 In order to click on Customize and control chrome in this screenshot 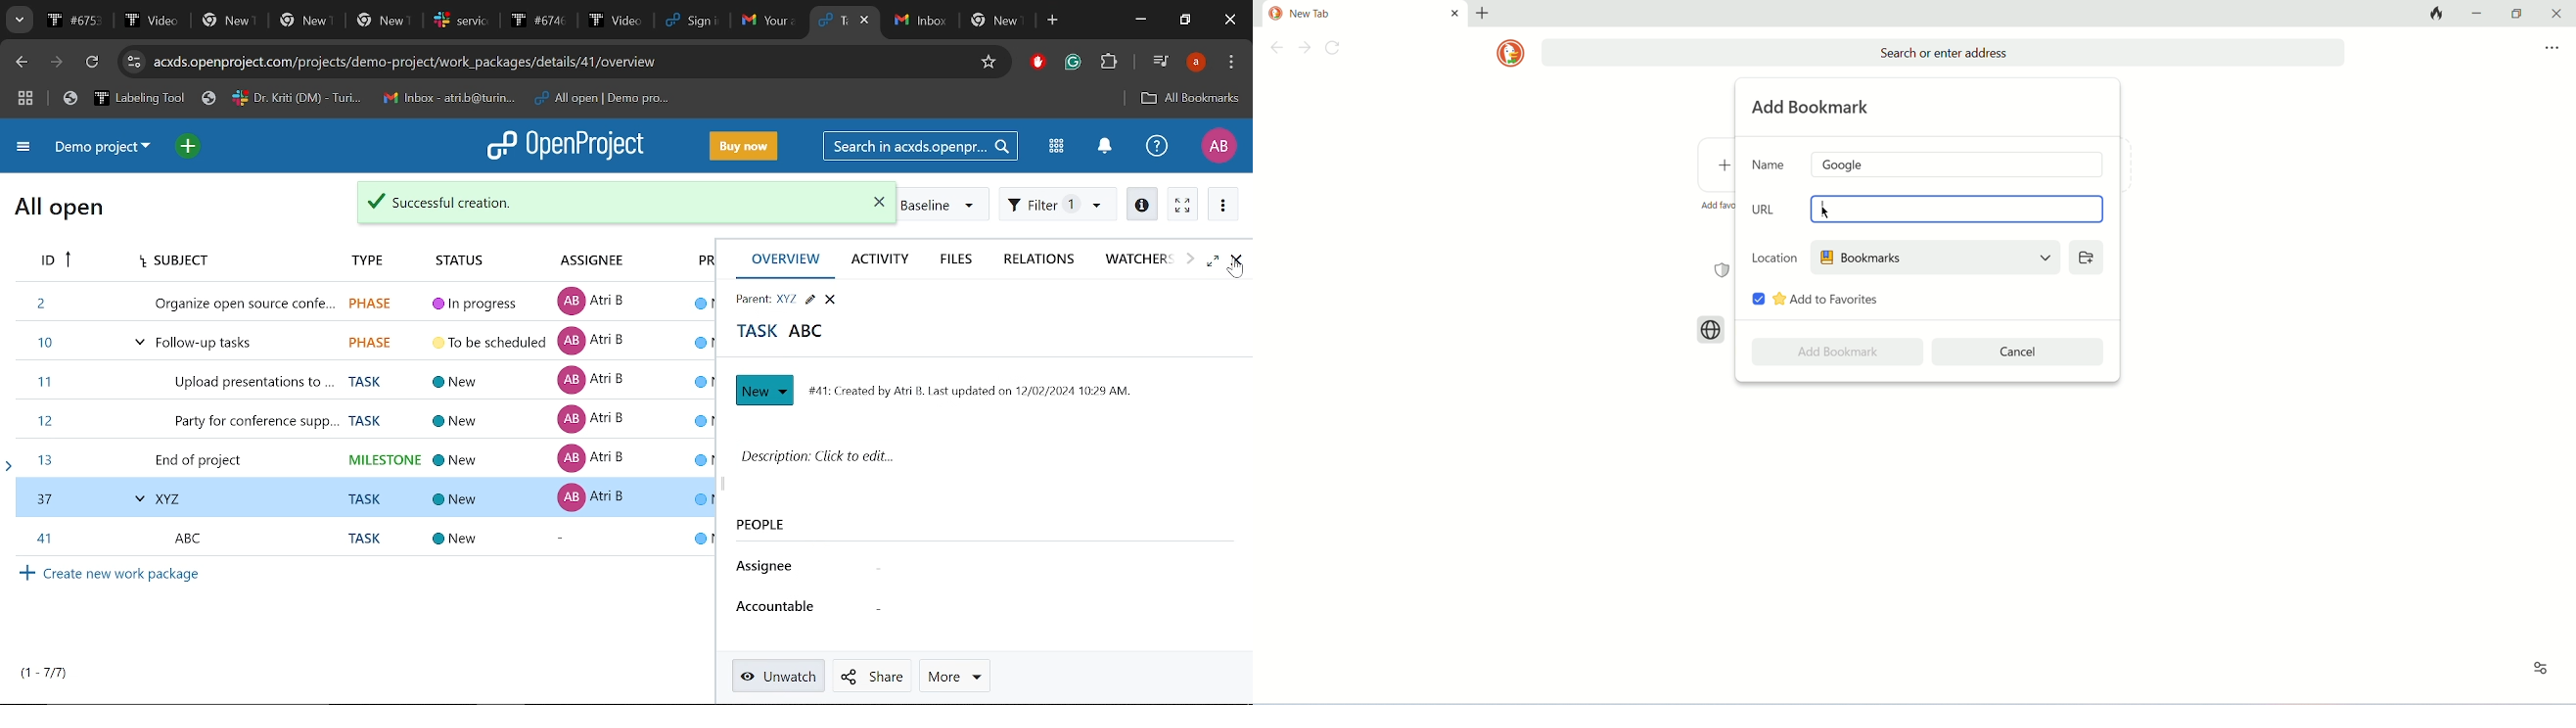, I will do `click(1231, 63)`.